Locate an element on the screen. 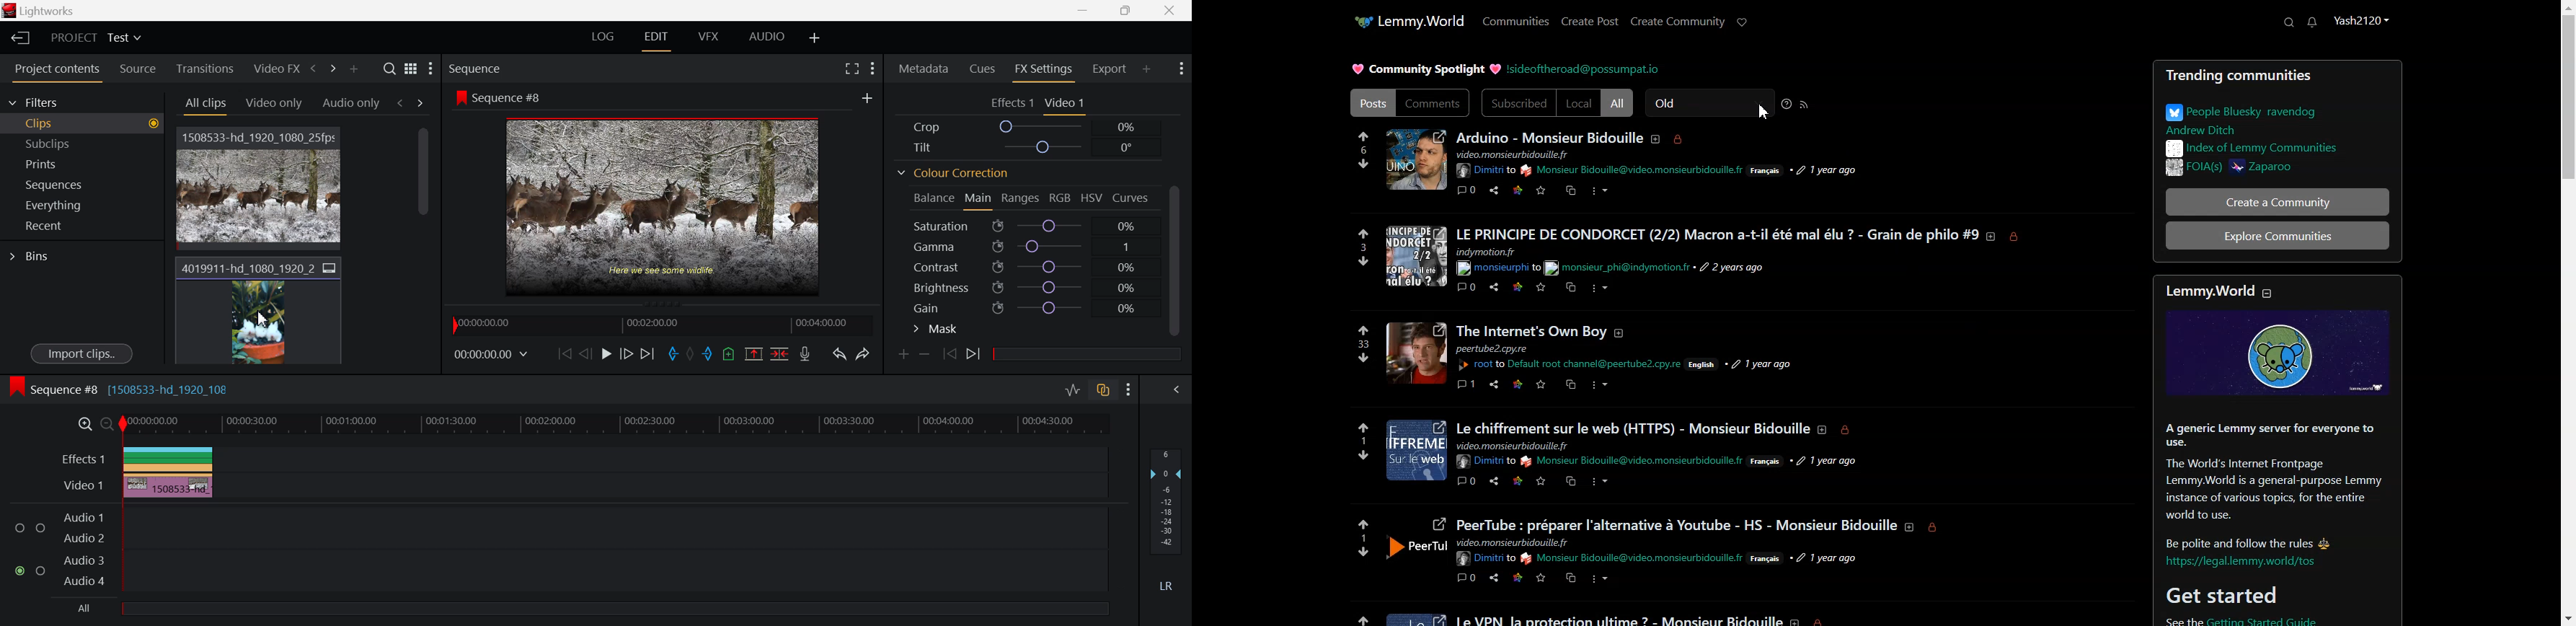   is located at coordinates (1763, 363).